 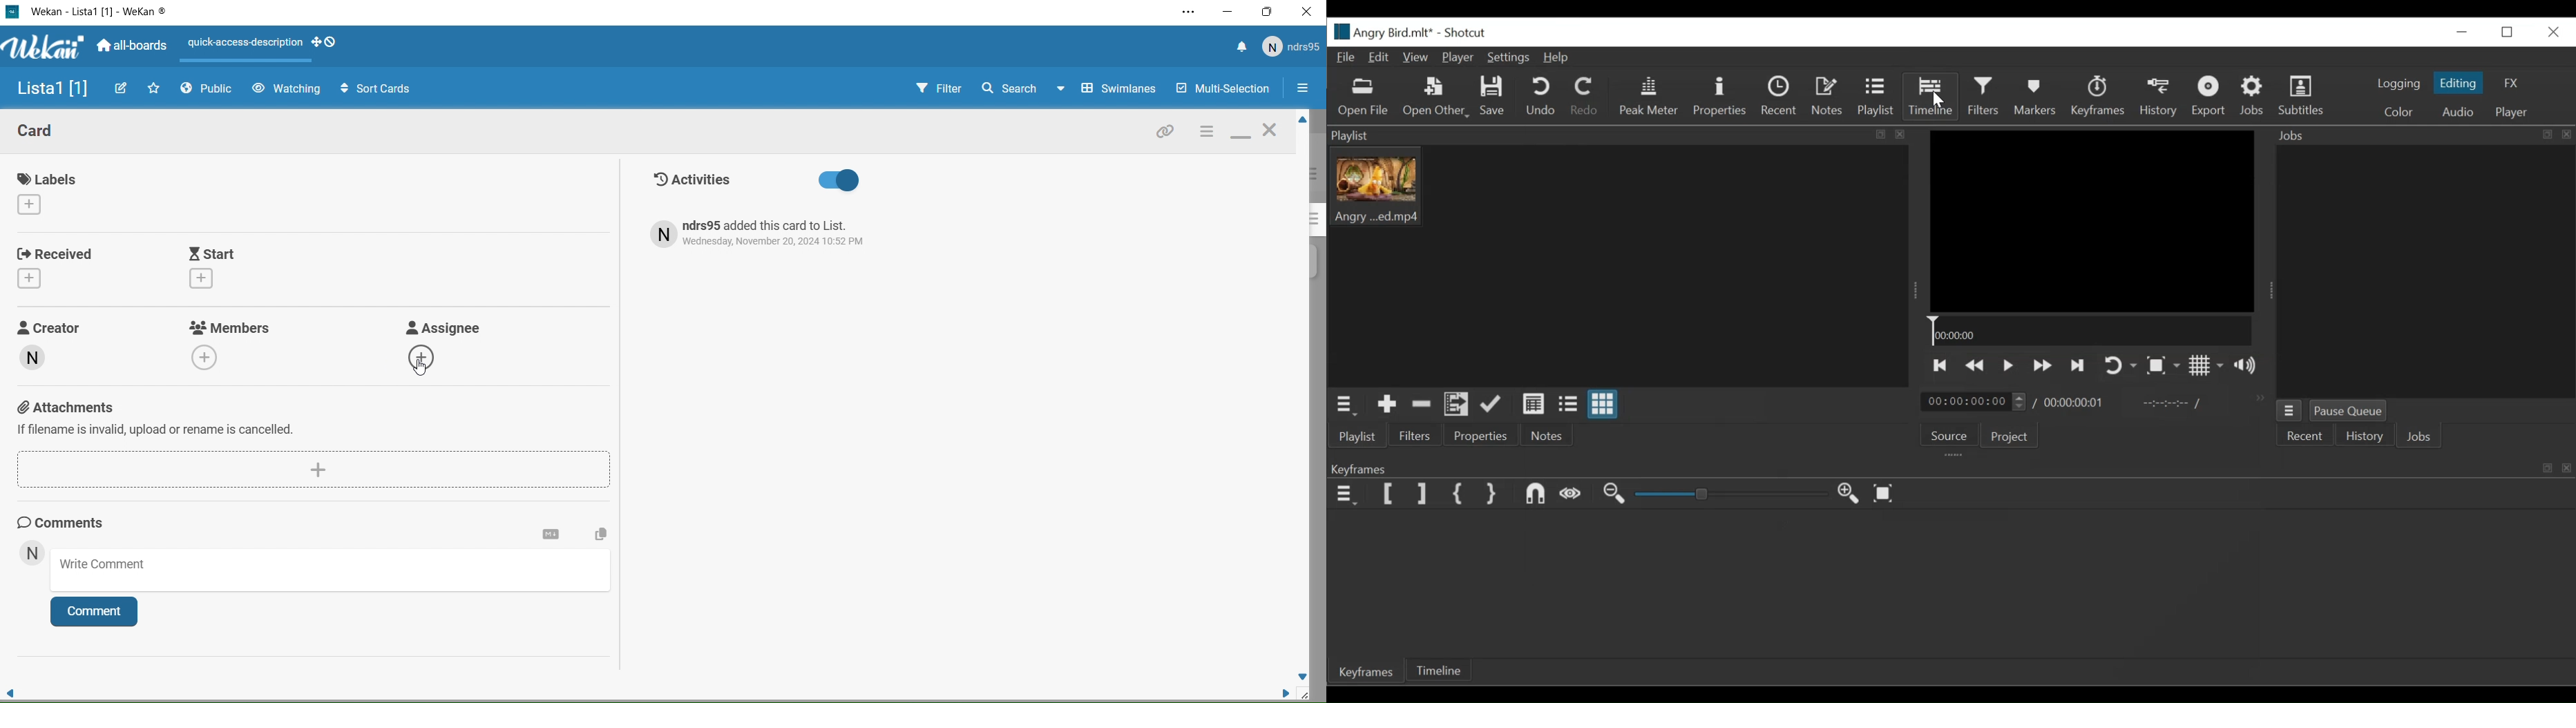 I want to click on move up, so click(x=1300, y=121).